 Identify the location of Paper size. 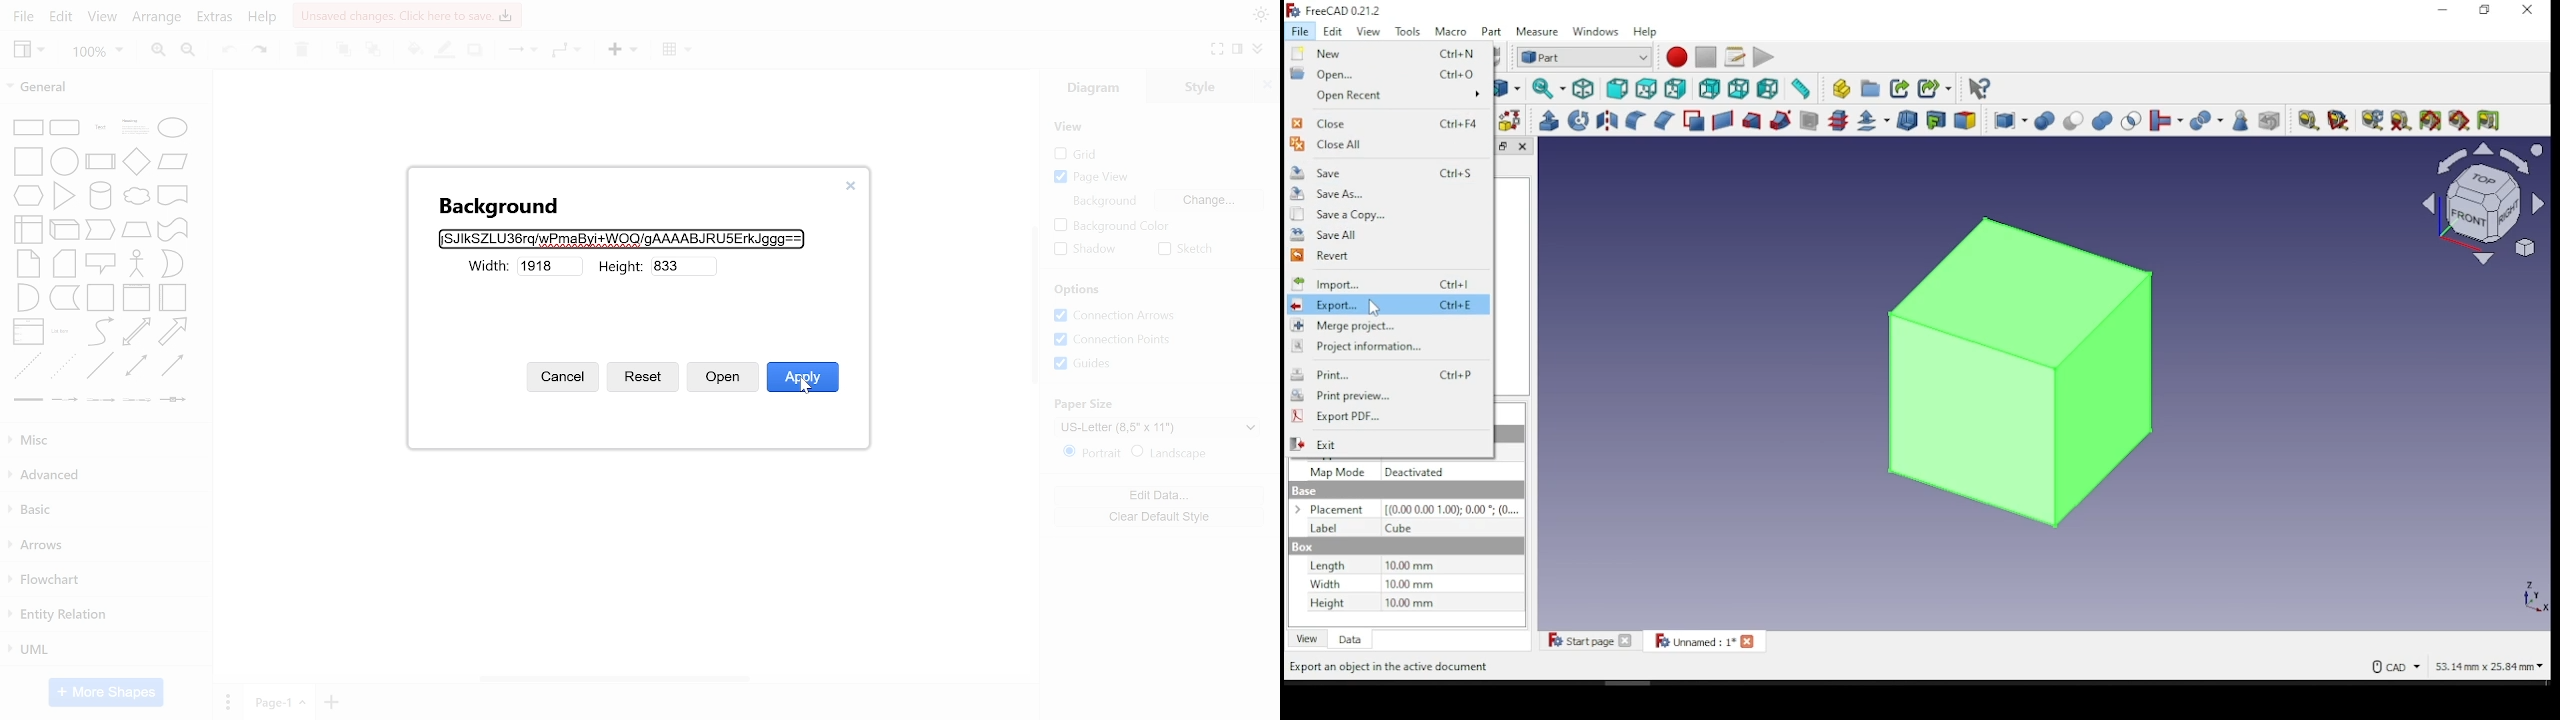
(1091, 403).